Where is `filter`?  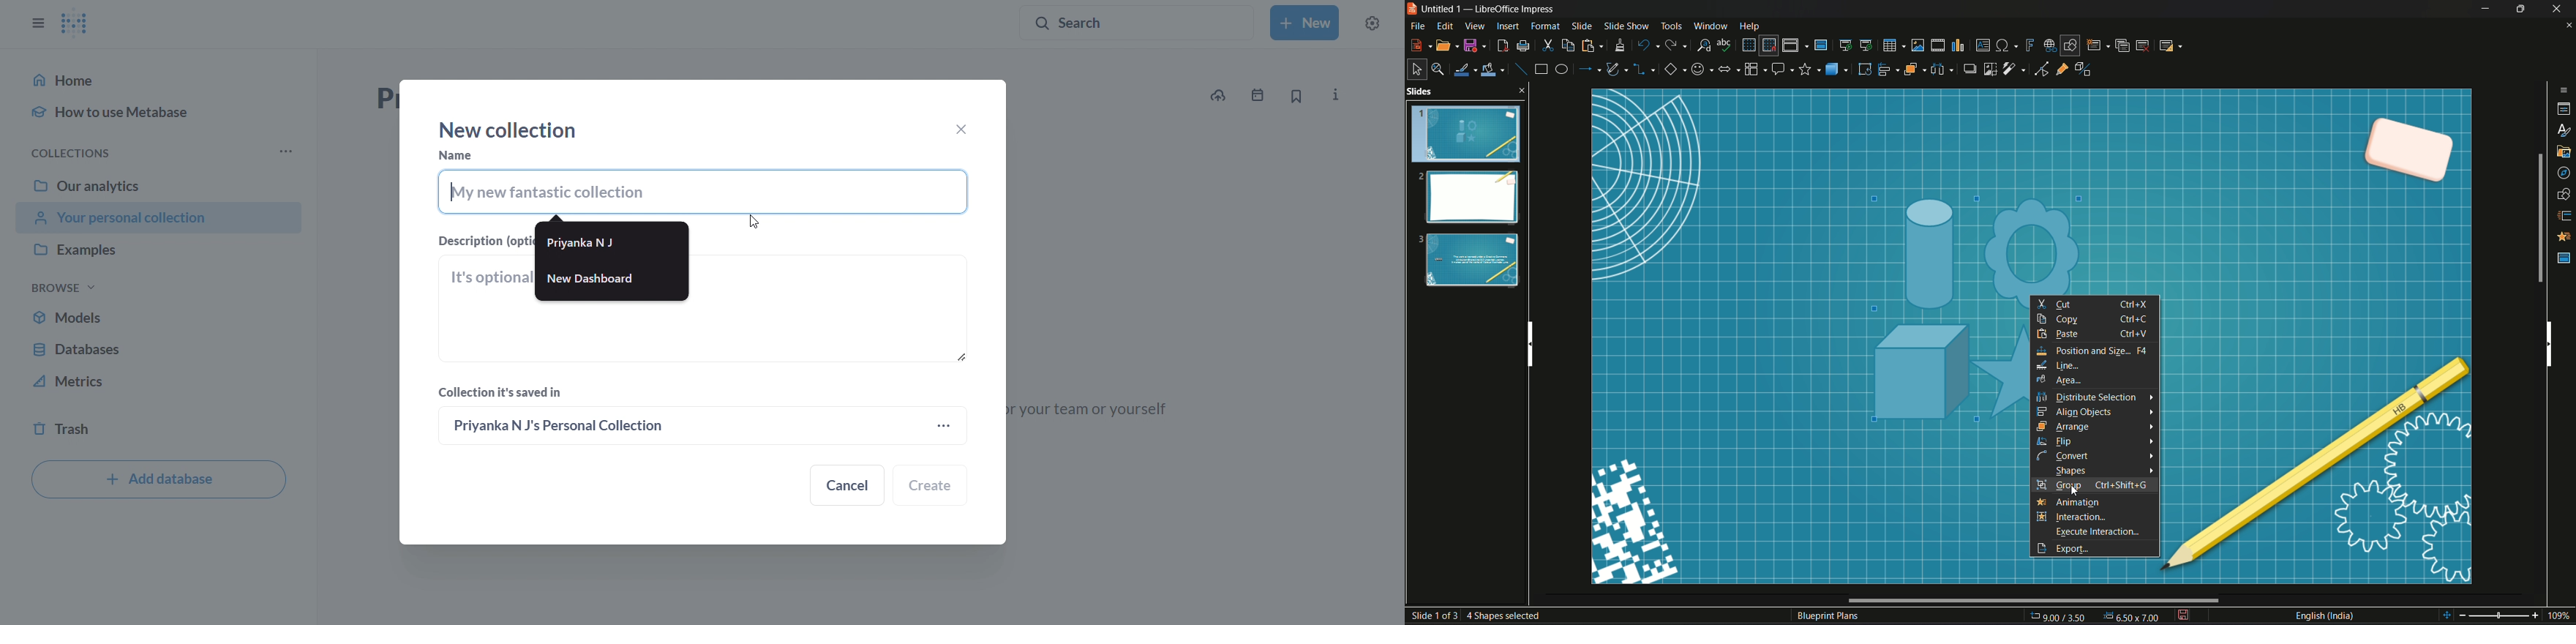 filter is located at coordinates (2015, 69).